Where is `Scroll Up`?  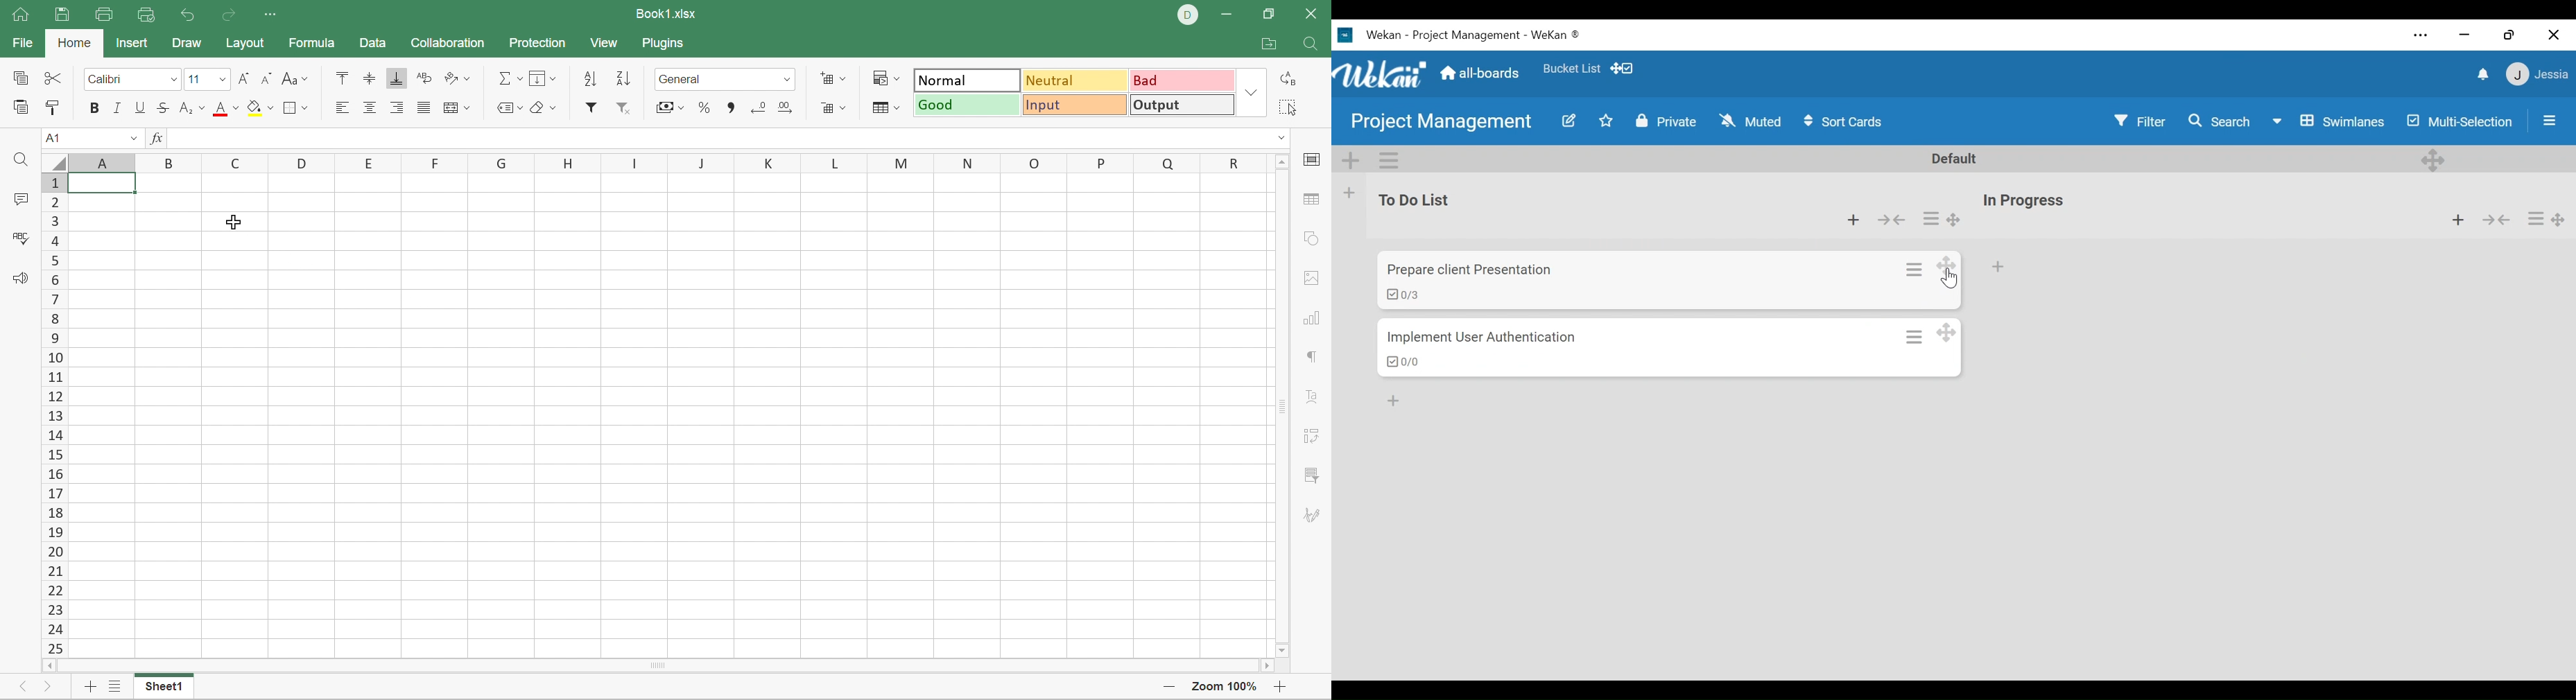
Scroll Up is located at coordinates (1283, 164).